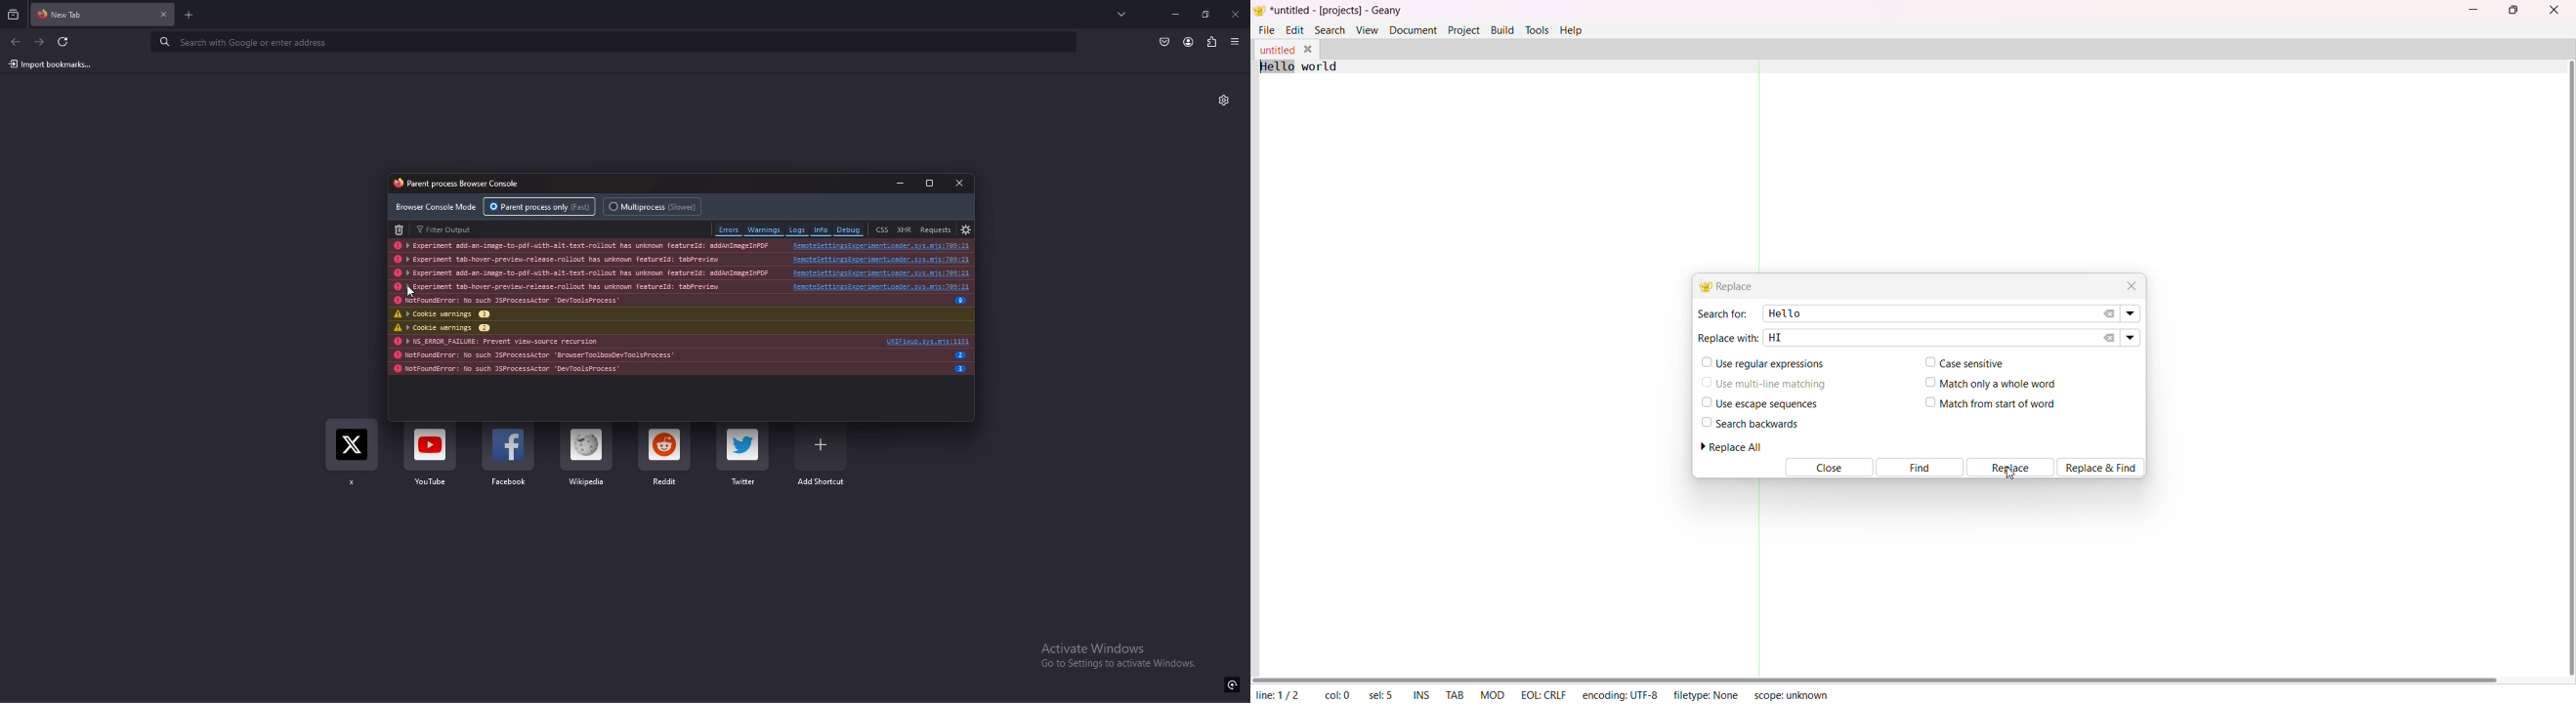 The width and height of the screenshot is (2576, 728). I want to click on reddiut, so click(665, 459).